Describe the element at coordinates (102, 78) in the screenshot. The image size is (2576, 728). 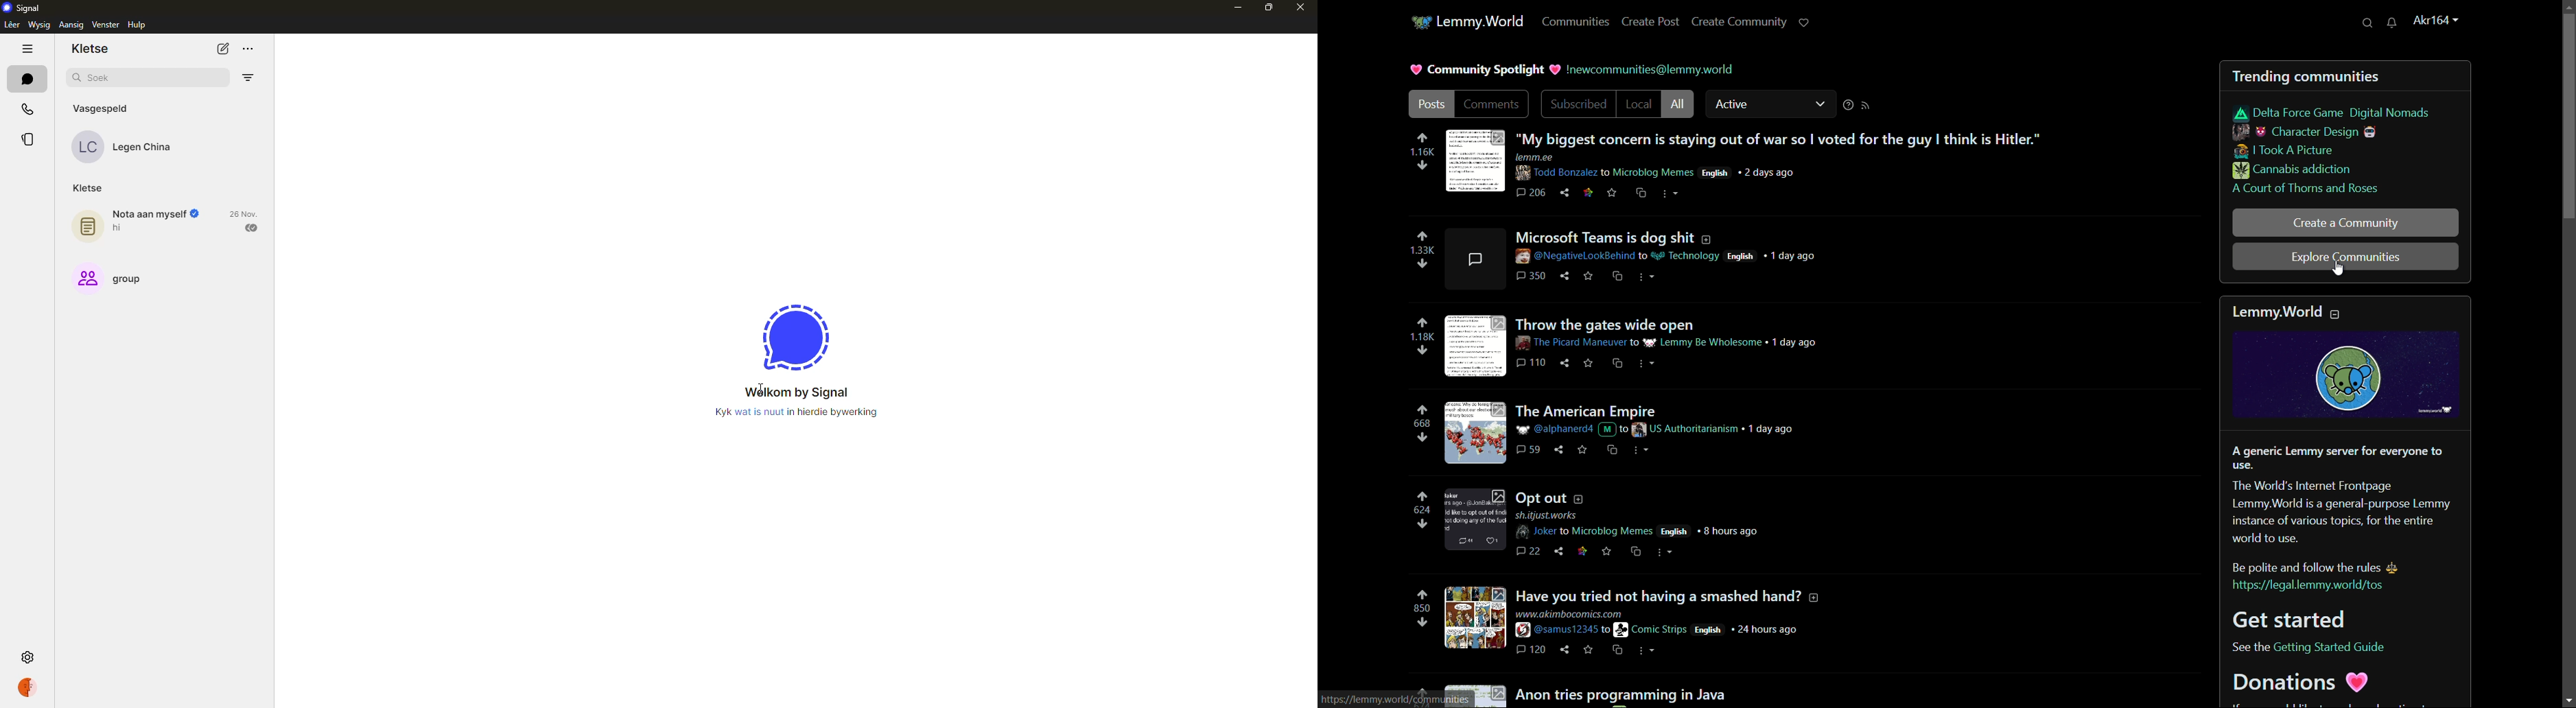
I see `soek` at that location.